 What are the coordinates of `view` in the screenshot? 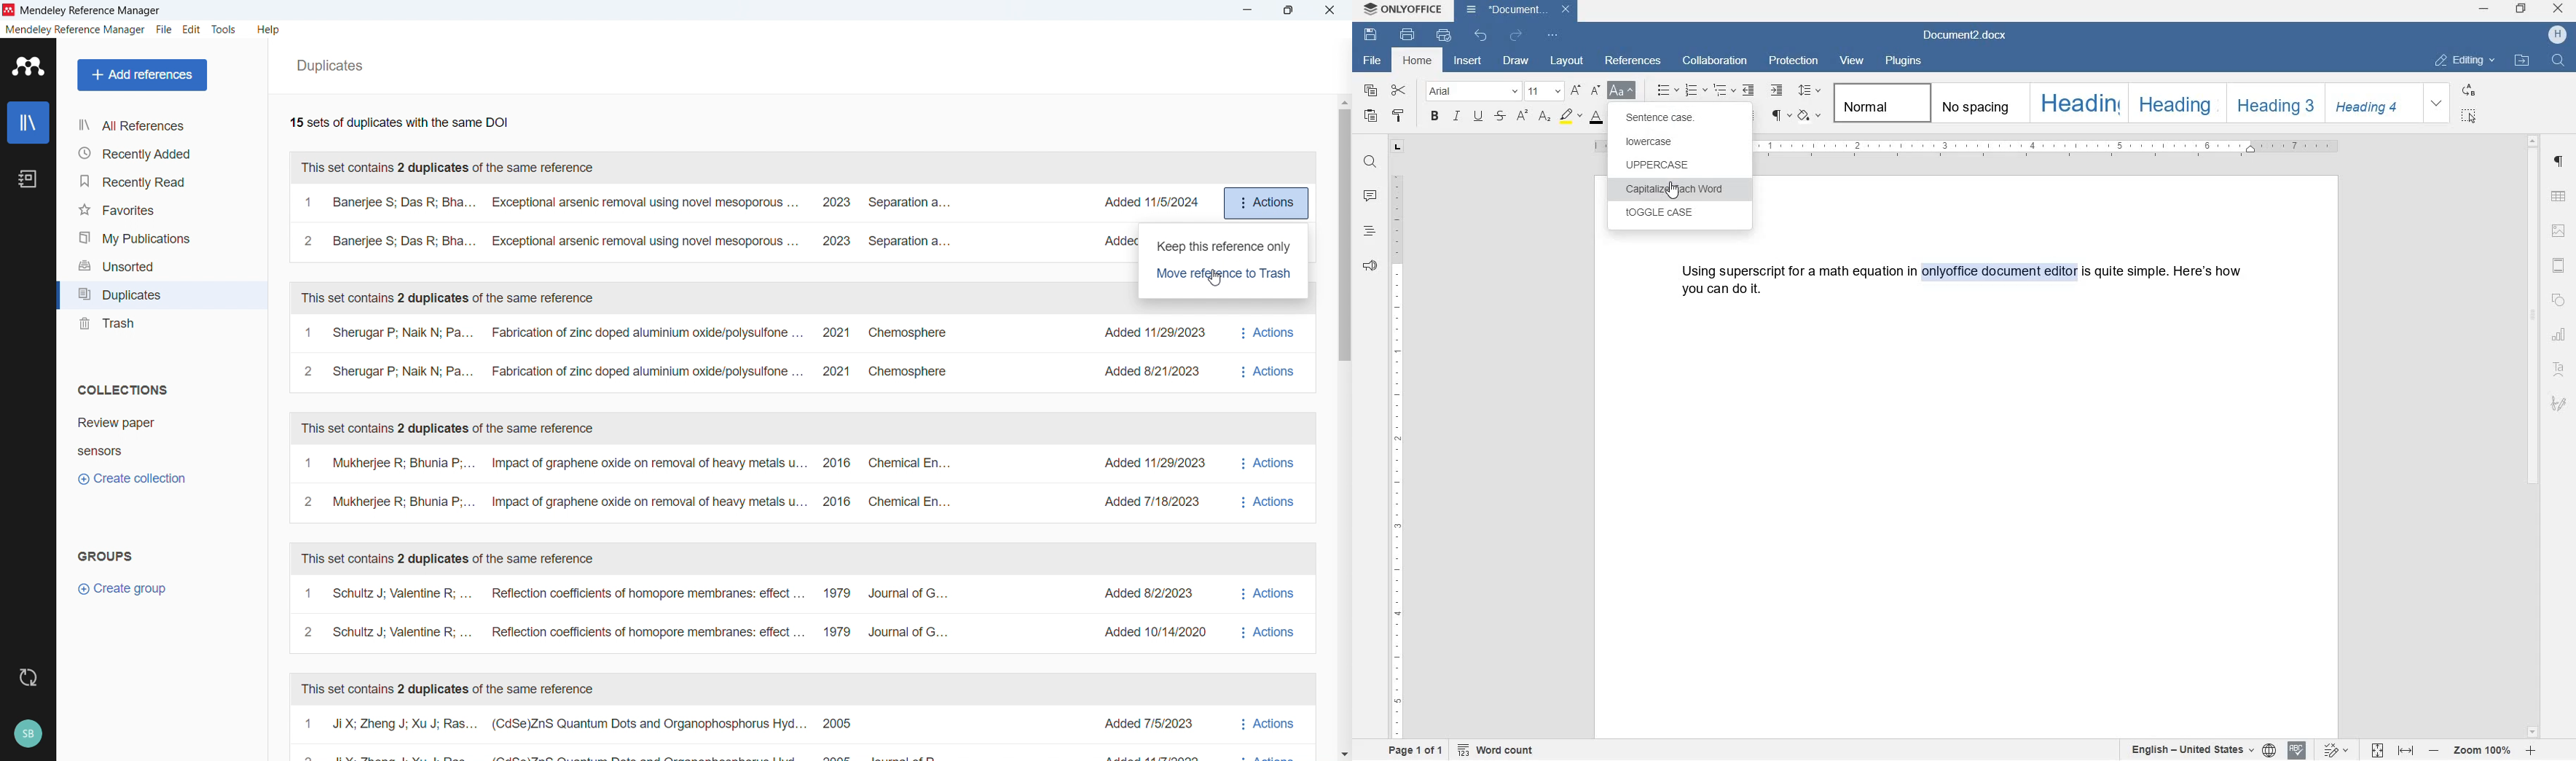 It's located at (1853, 59).